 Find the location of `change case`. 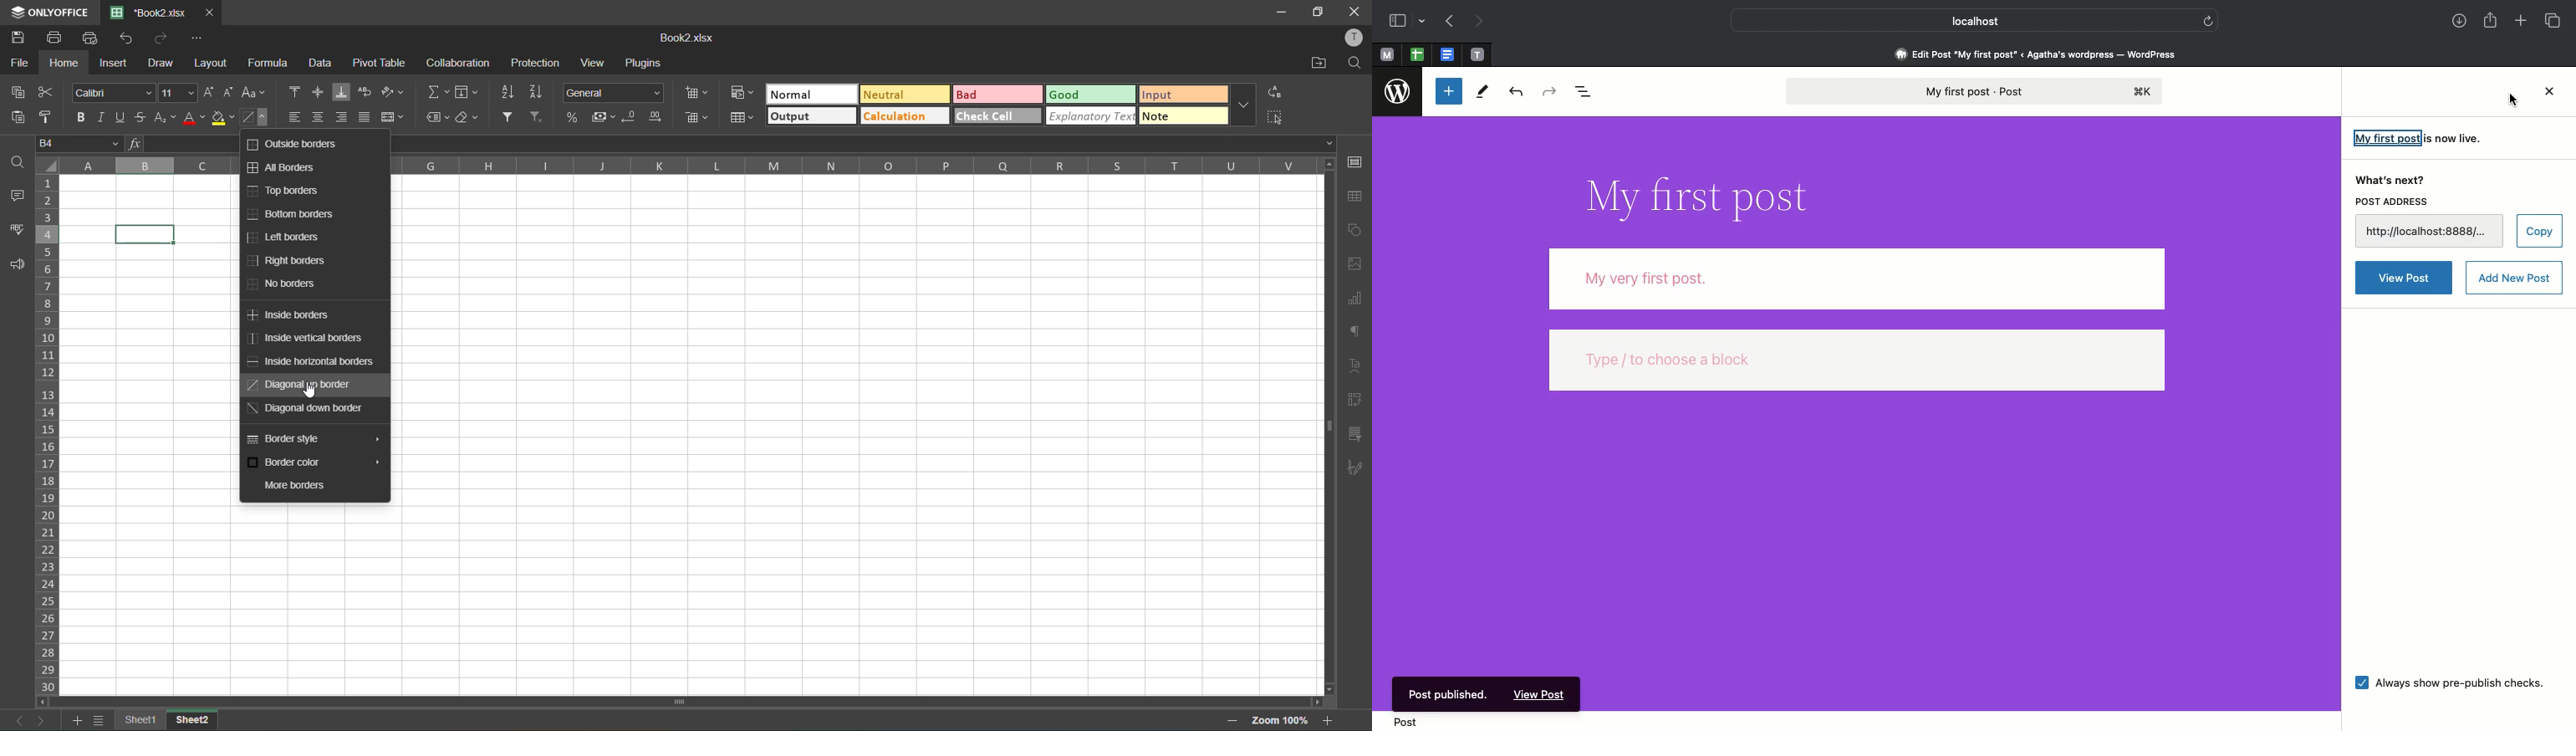

change case is located at coordinates (253, 94).